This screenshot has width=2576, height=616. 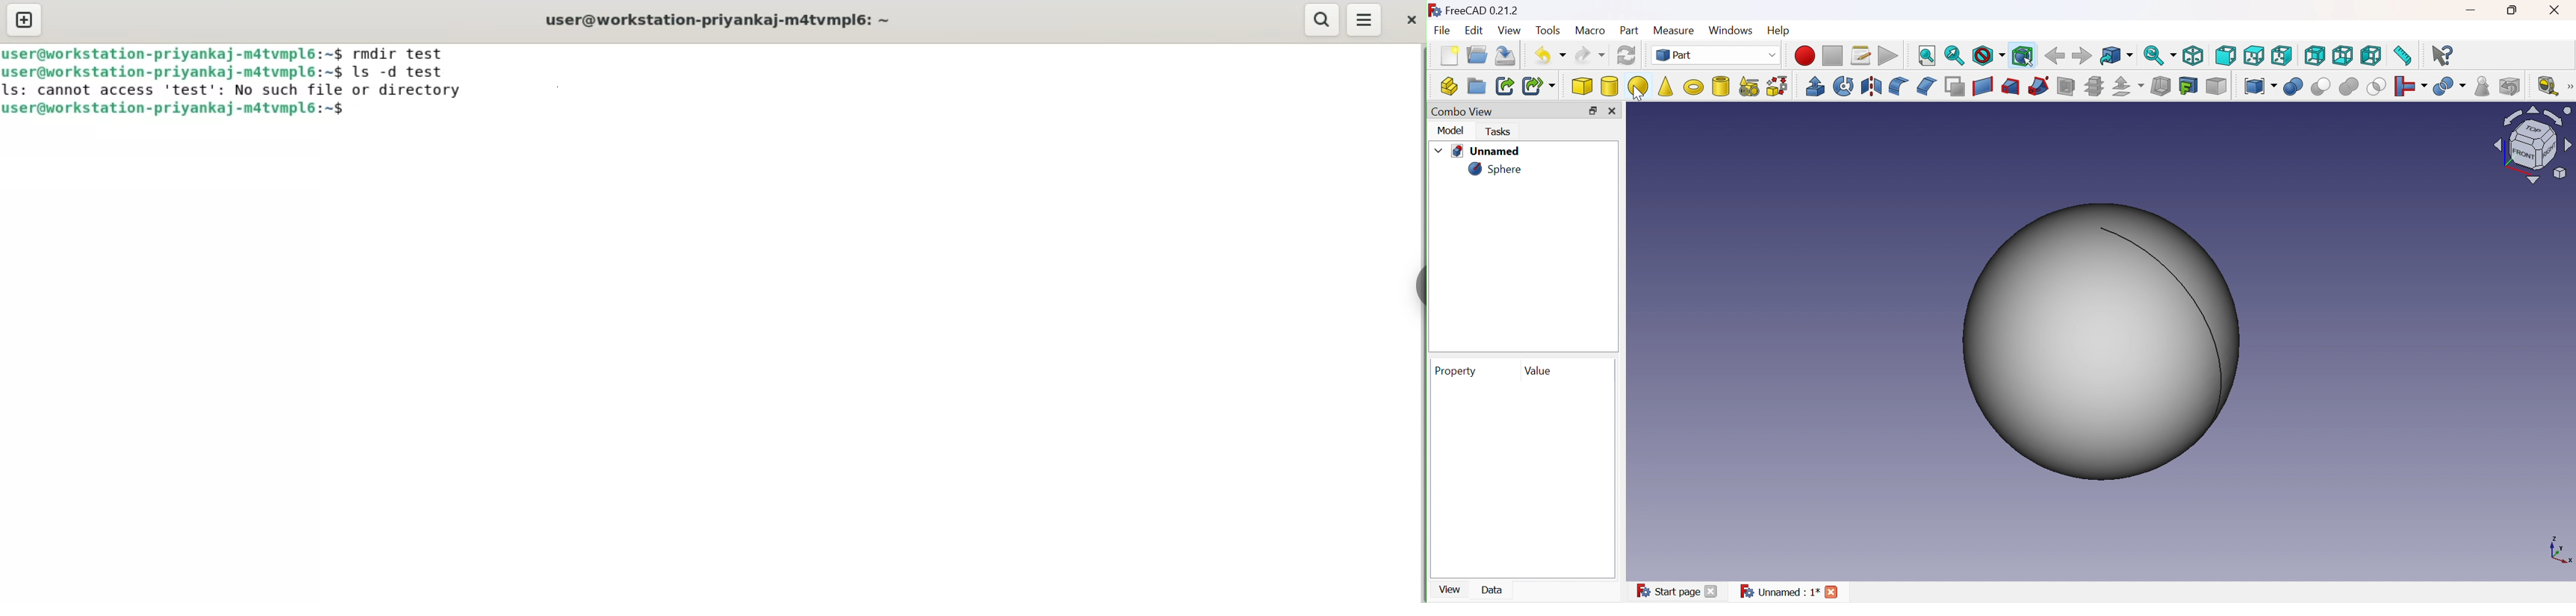 What do you see at coordinates (1667, 86) in the screenshot?
I see `Cone` at bounding box center [1667, 86].